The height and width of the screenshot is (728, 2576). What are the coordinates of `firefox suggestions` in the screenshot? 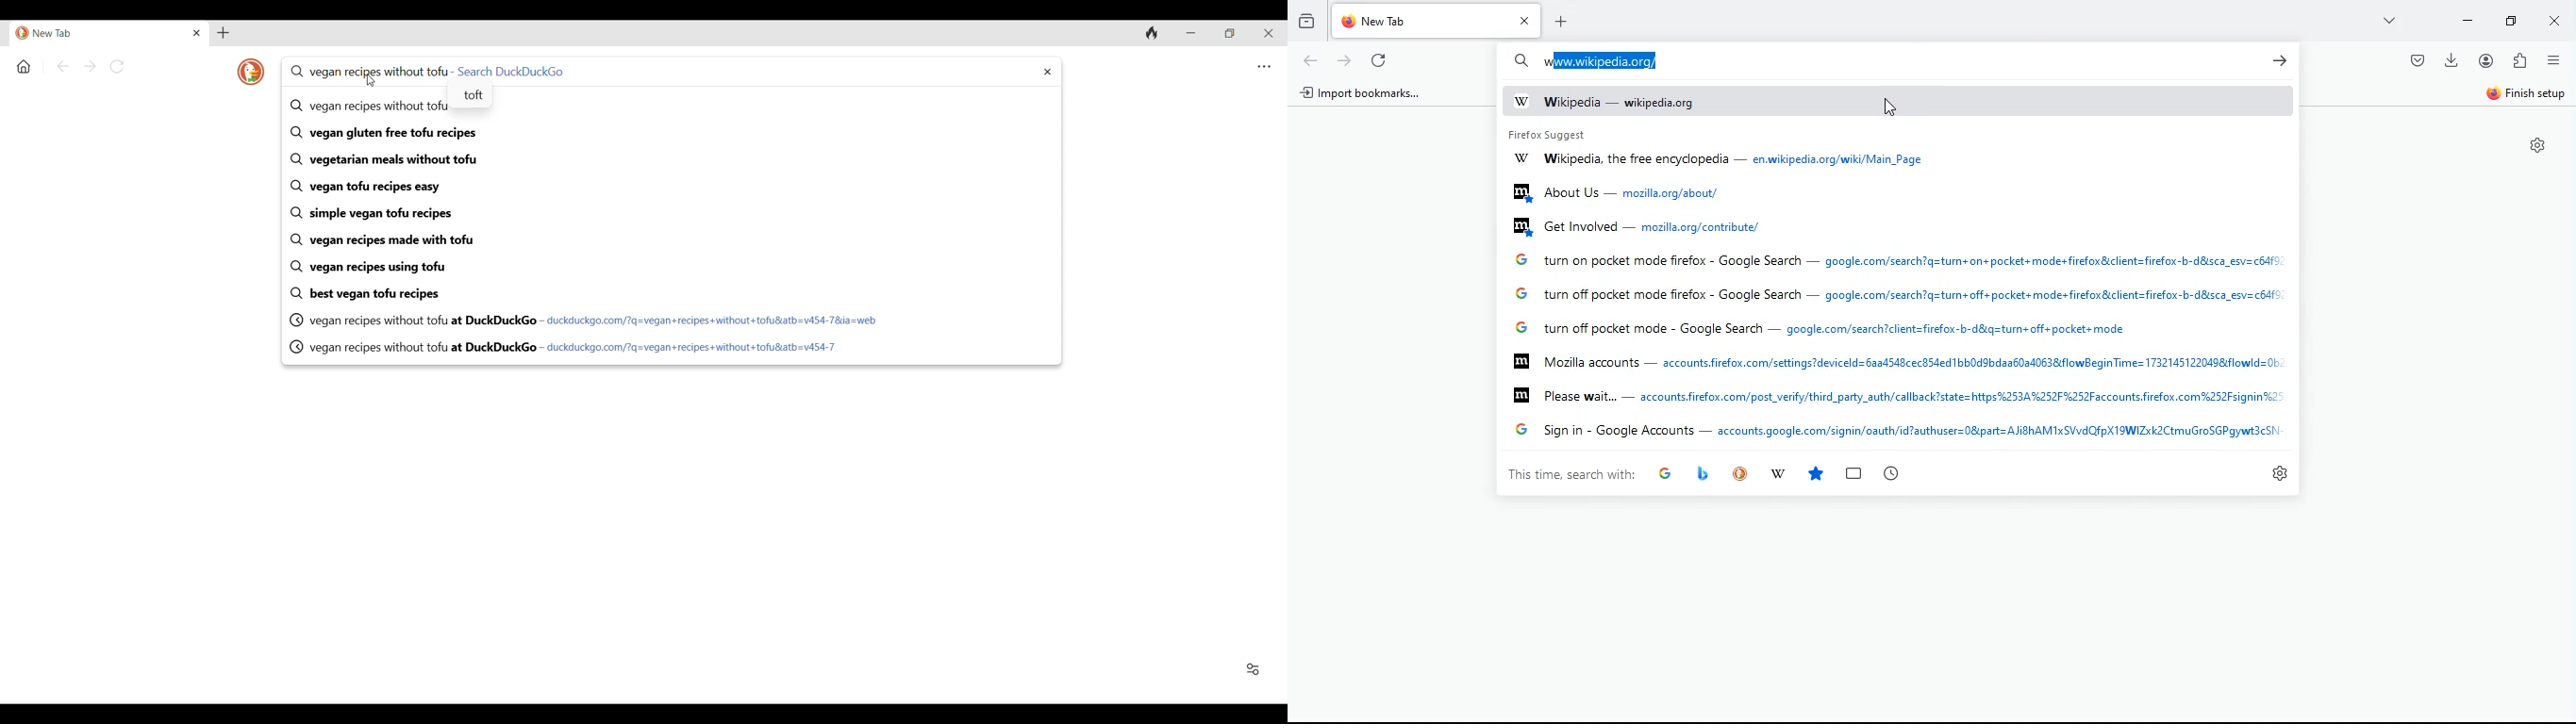 It's located at (1554, 134).